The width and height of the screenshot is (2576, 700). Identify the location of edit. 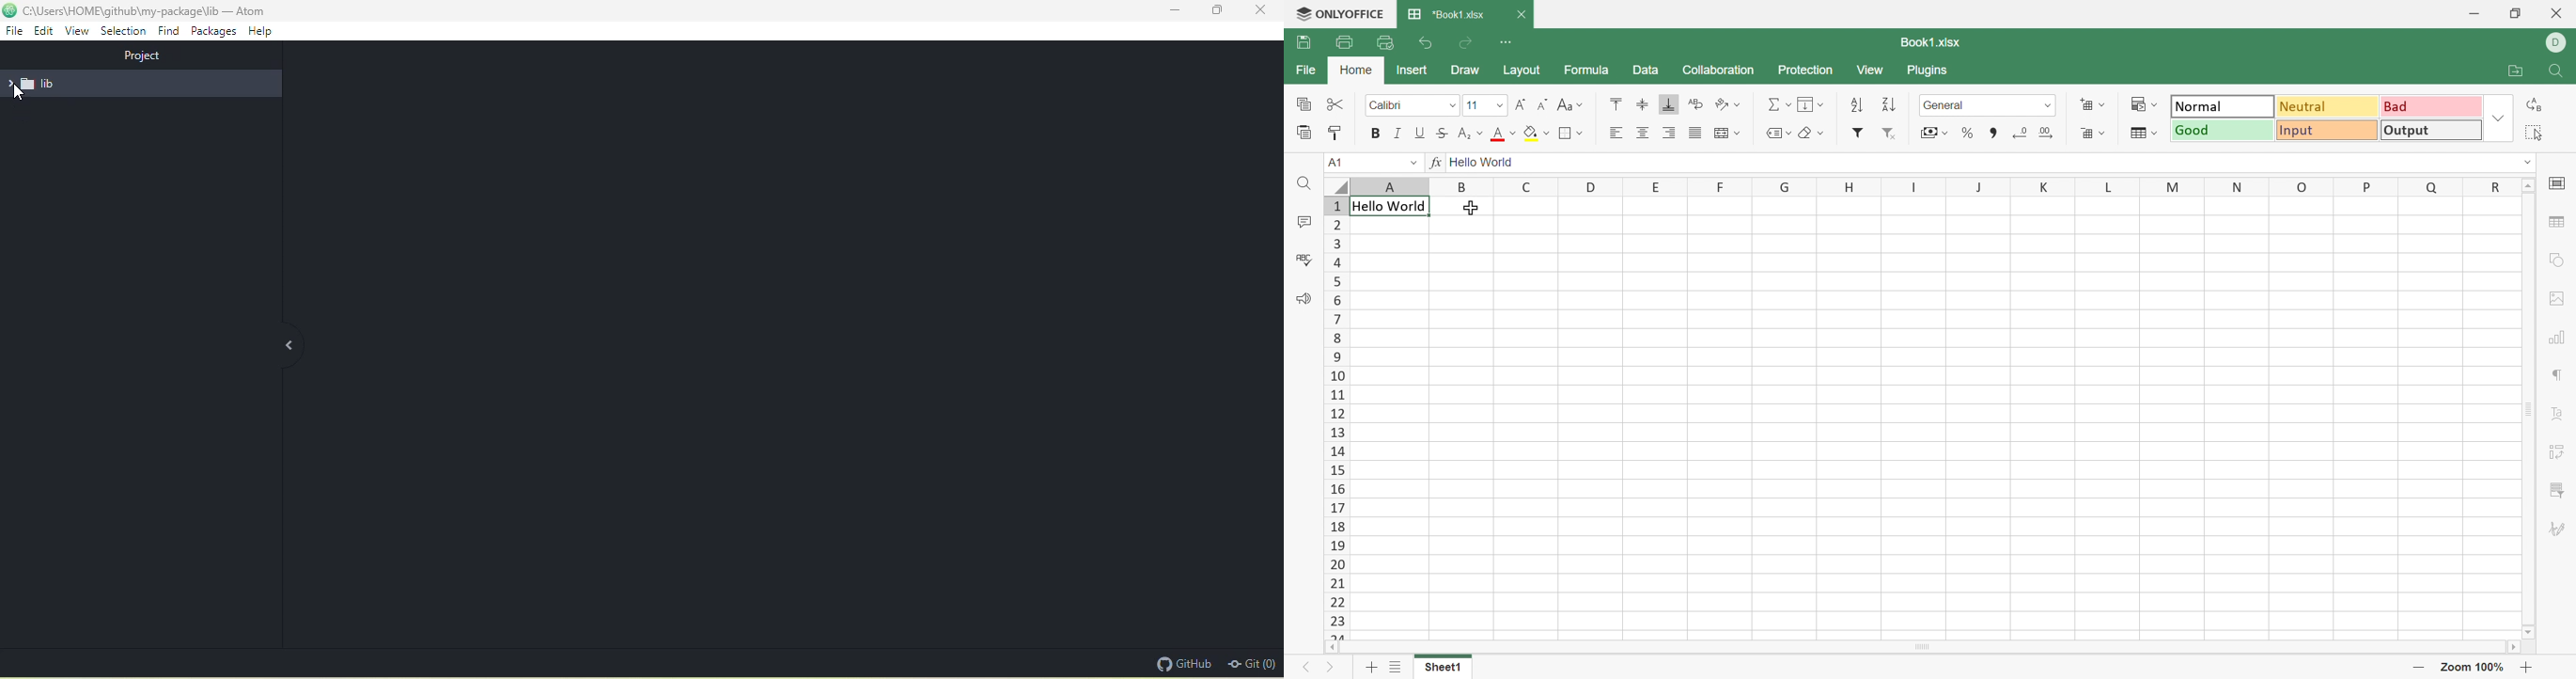
(46, 31).